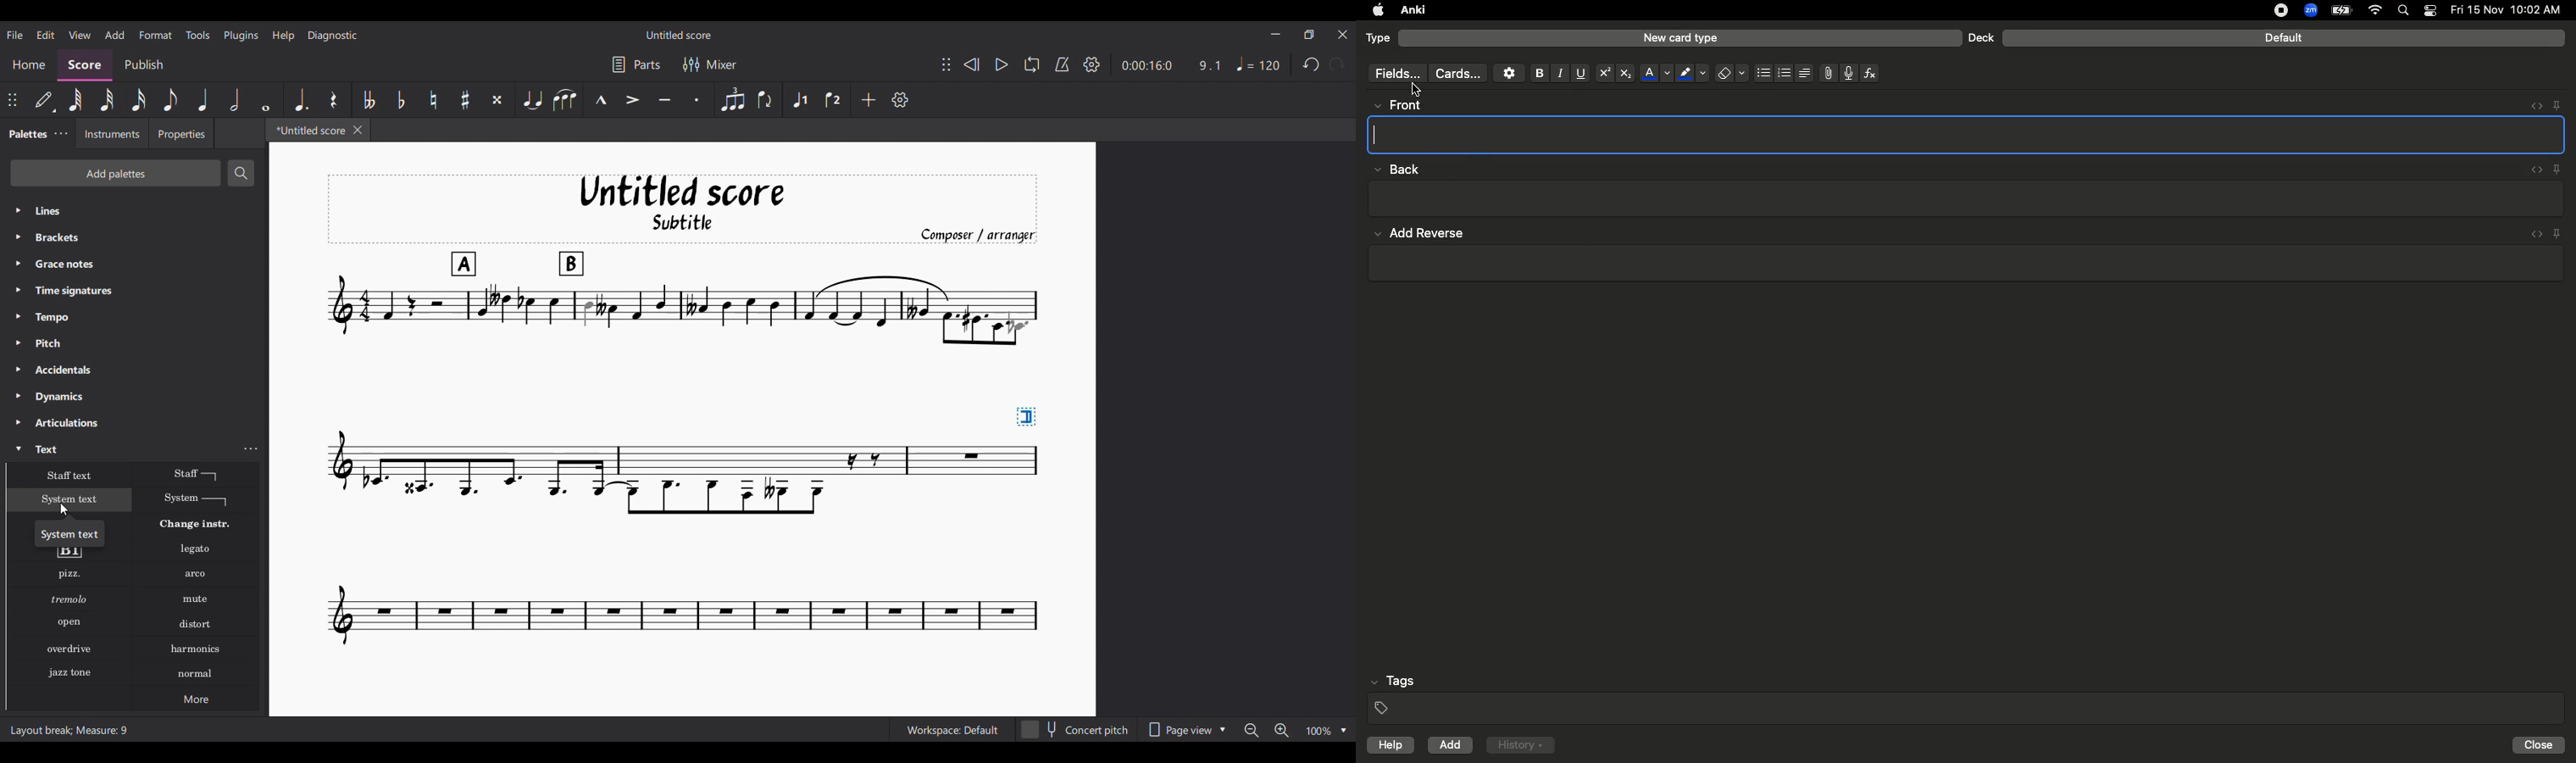  What do you see at coordinates (1980, 37) in the screenshot?
I see `Deck` at bounding box center [1980, 37].